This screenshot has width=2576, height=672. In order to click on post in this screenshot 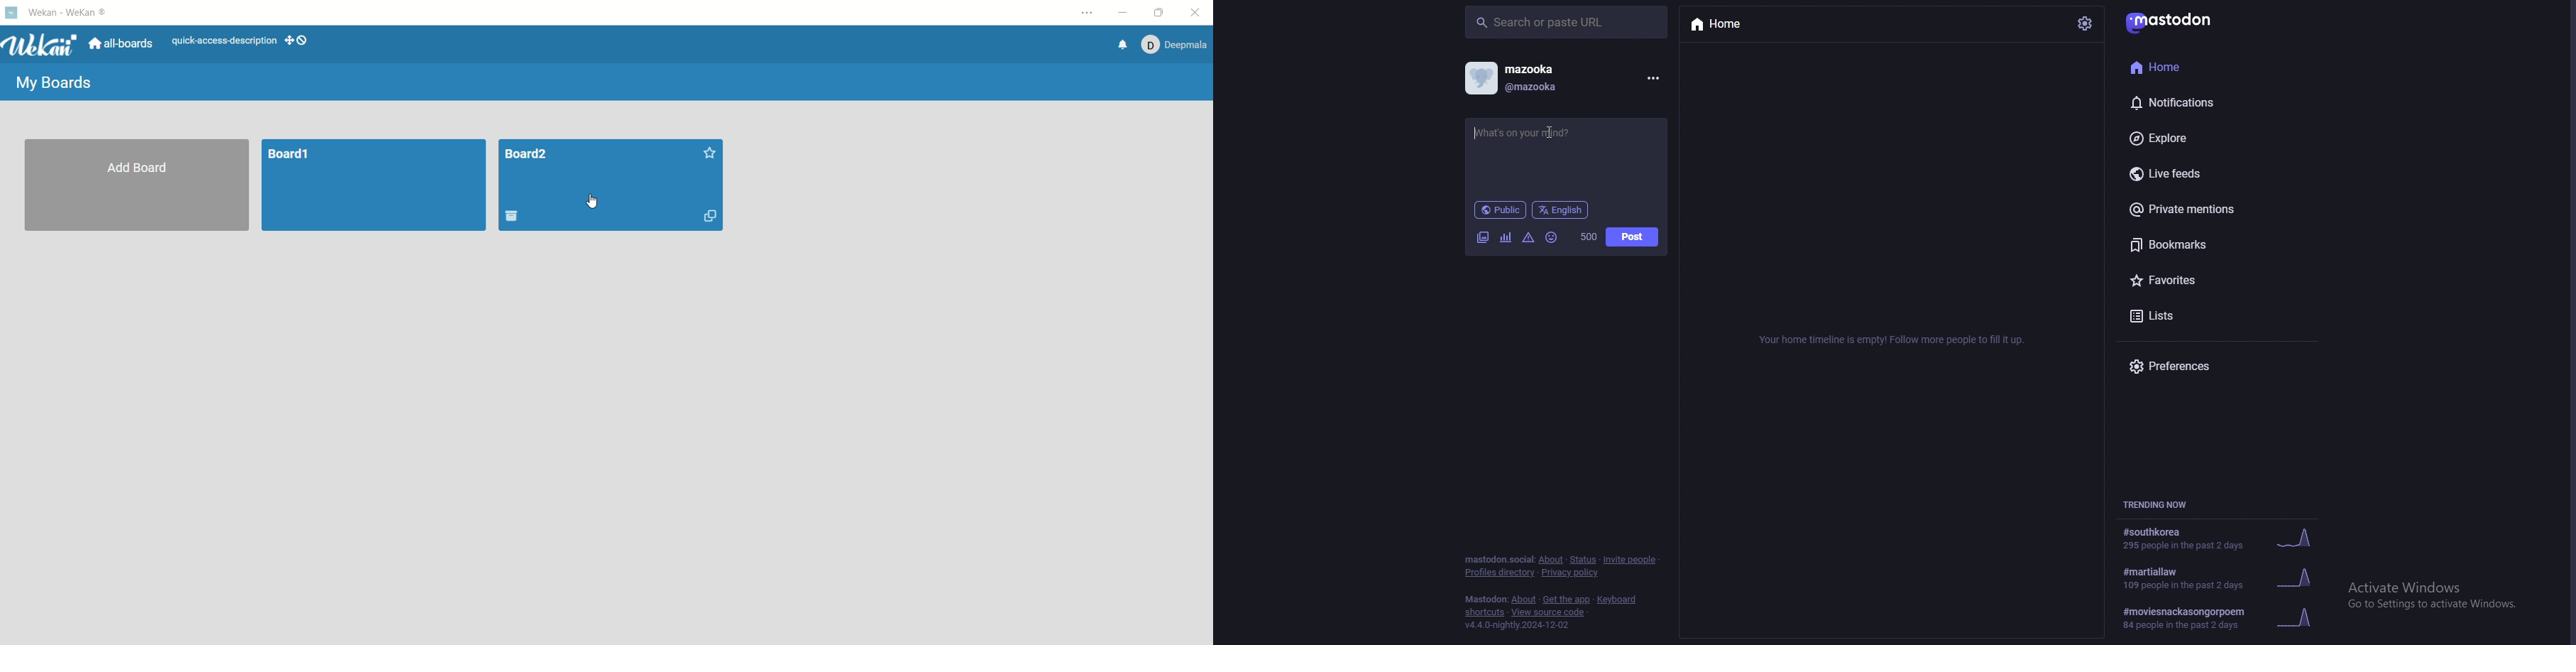, I will do `click(1631, 237)`.